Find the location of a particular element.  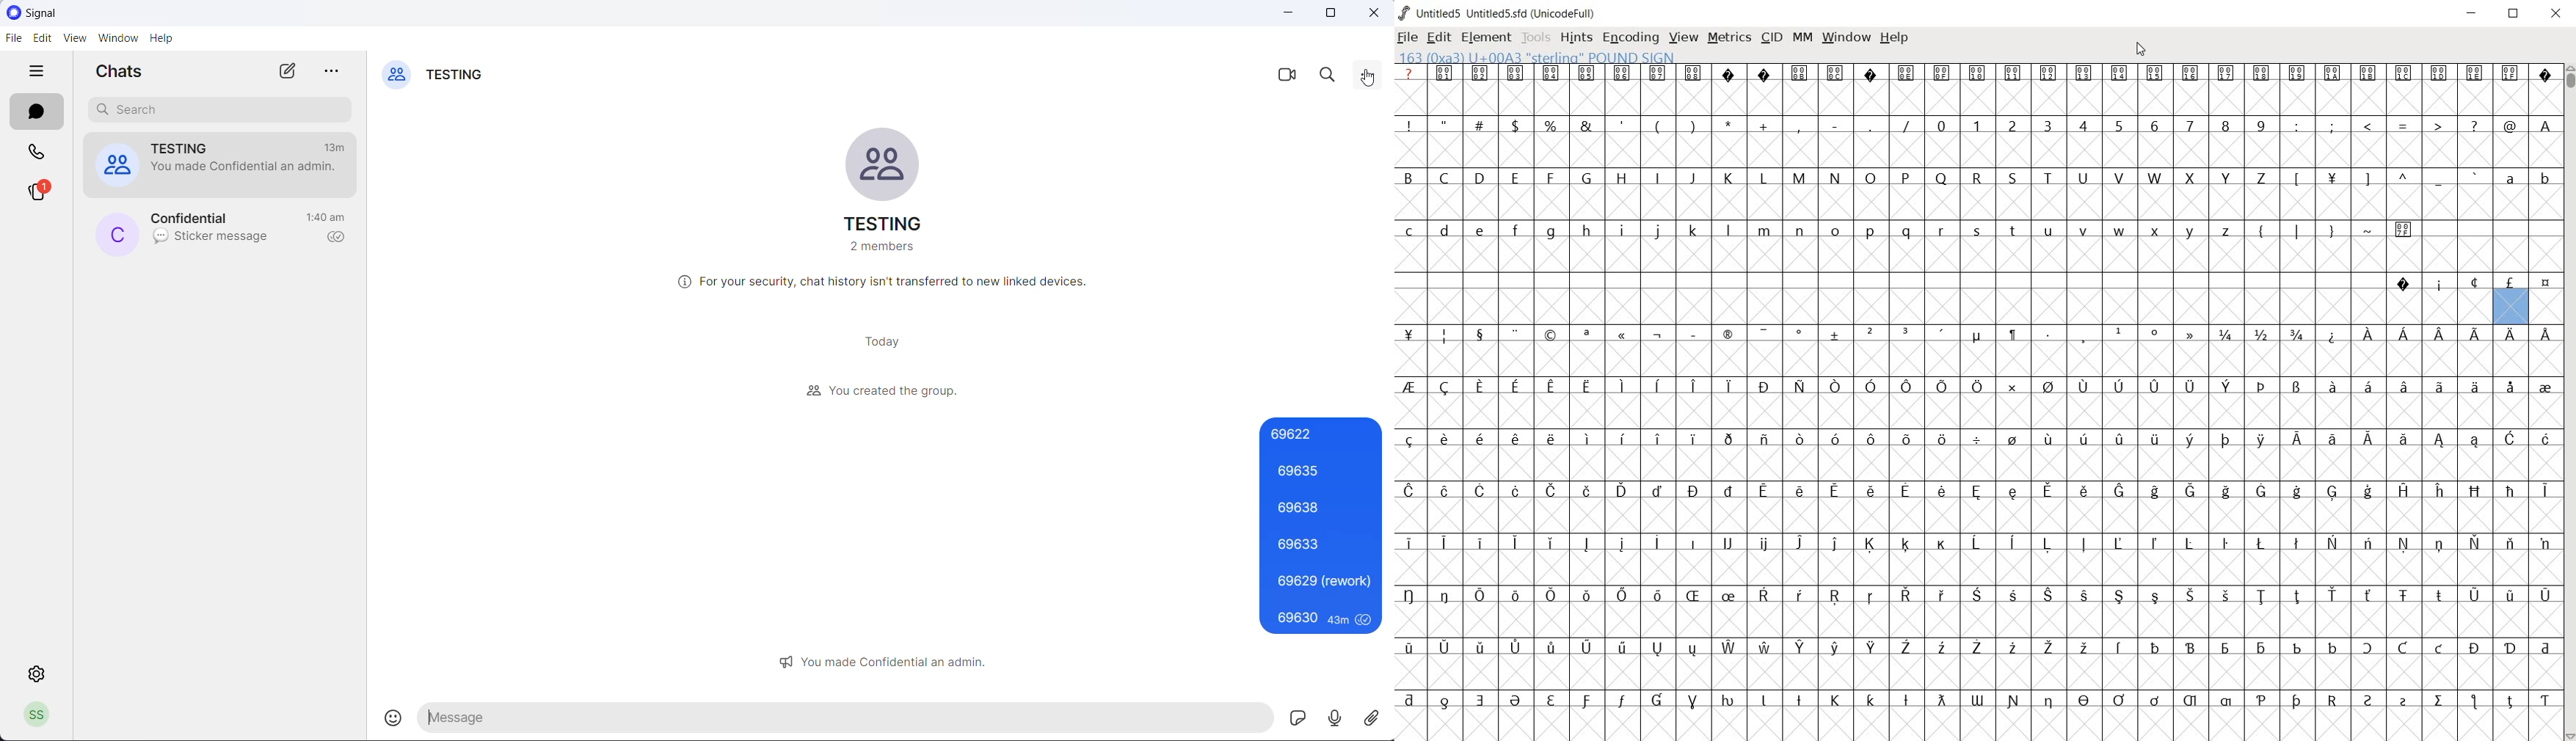

Symbol is located at coordinates (2474, 387).